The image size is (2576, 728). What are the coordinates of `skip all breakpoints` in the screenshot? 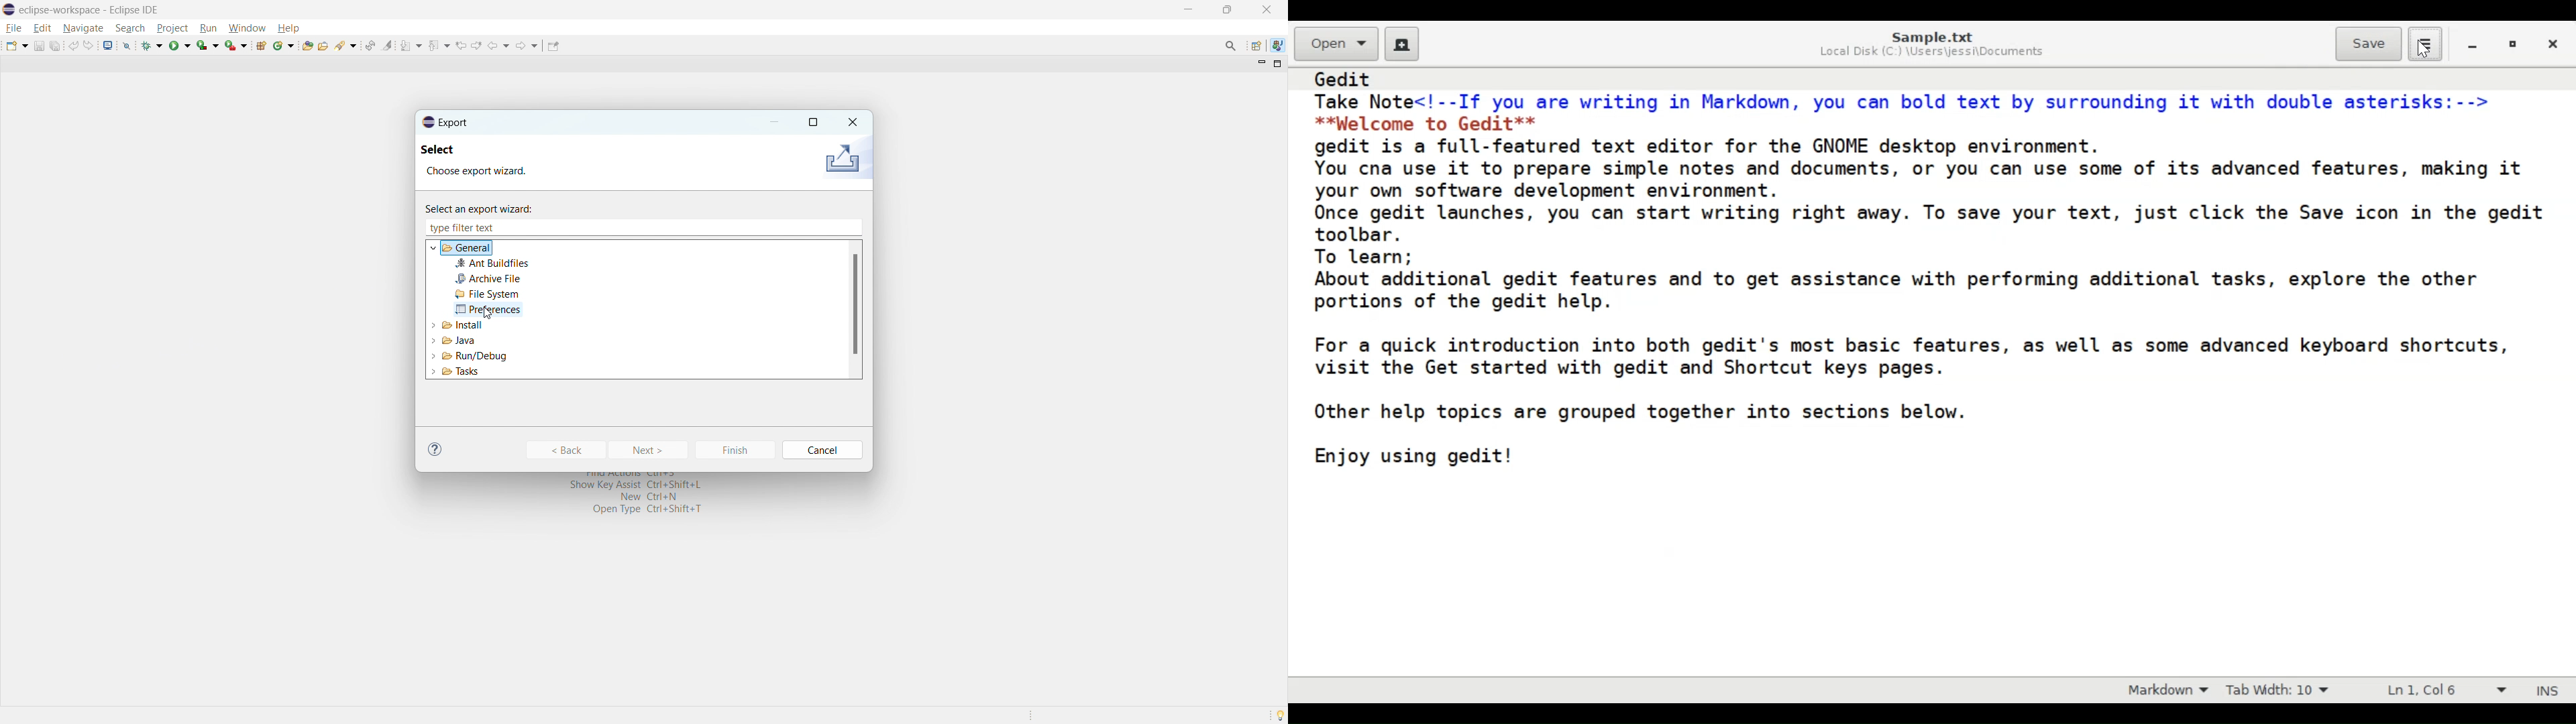 It's located at (127, 45).